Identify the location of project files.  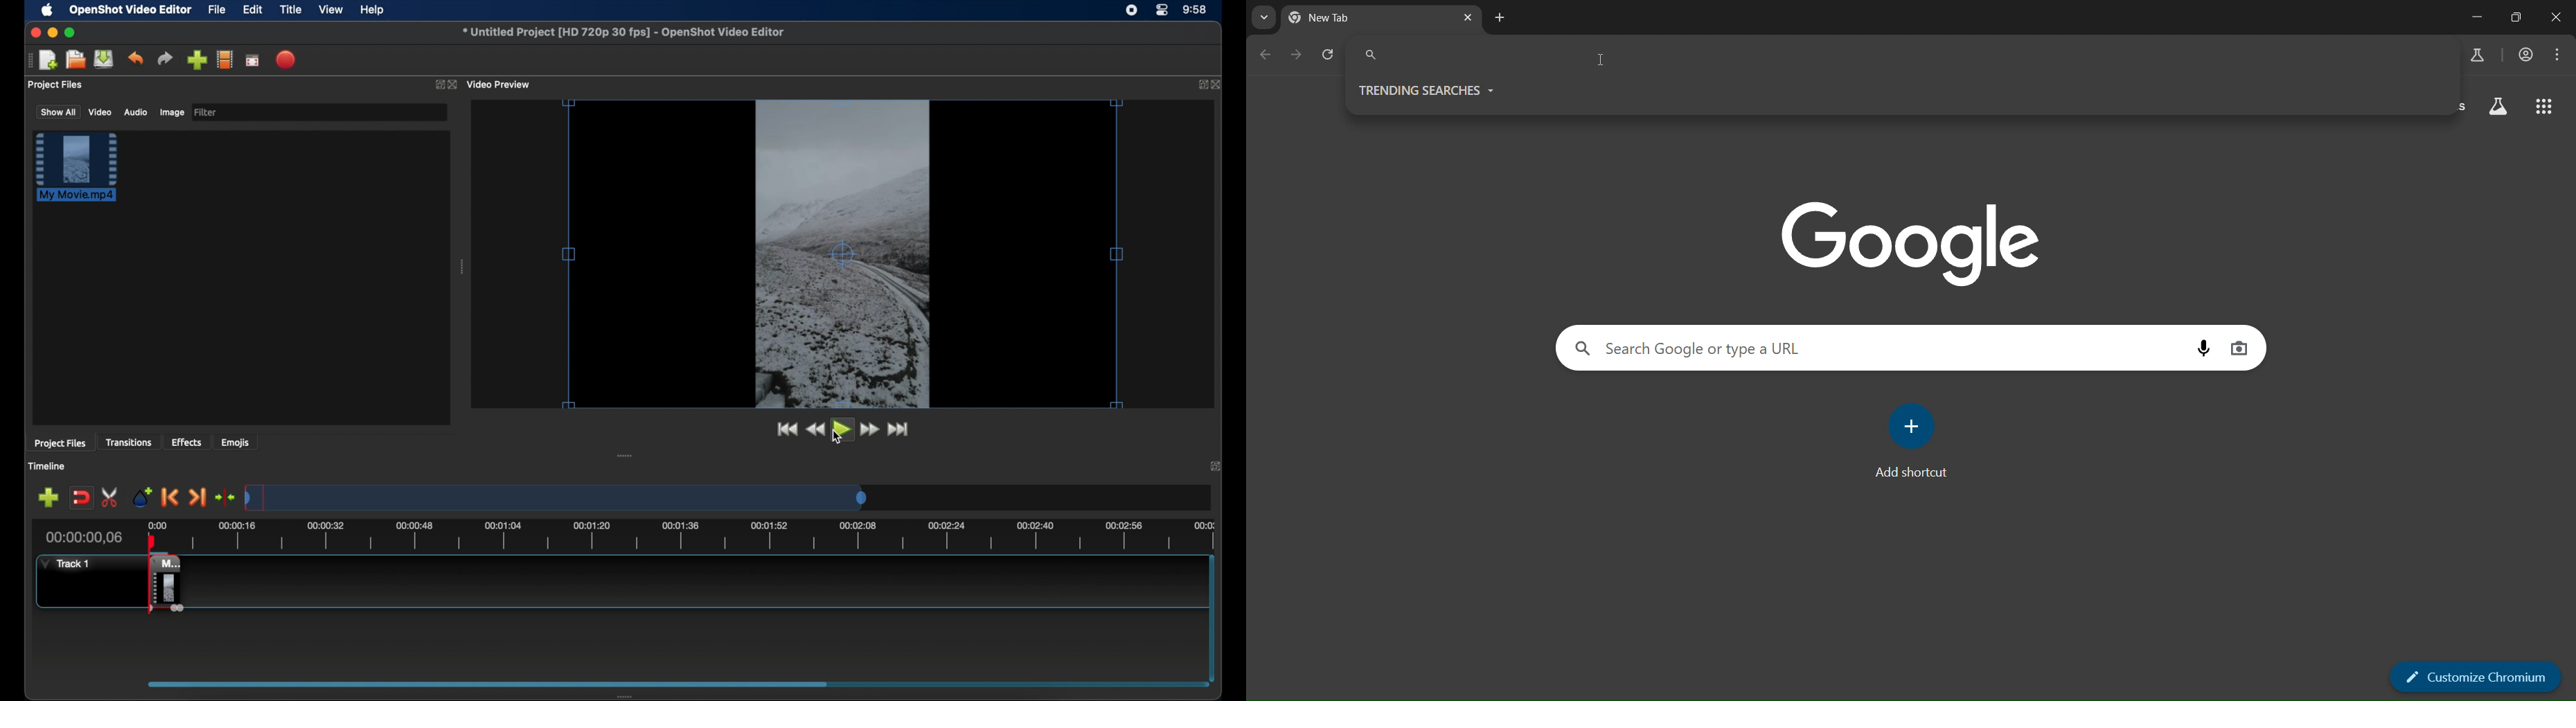
(60, 443).